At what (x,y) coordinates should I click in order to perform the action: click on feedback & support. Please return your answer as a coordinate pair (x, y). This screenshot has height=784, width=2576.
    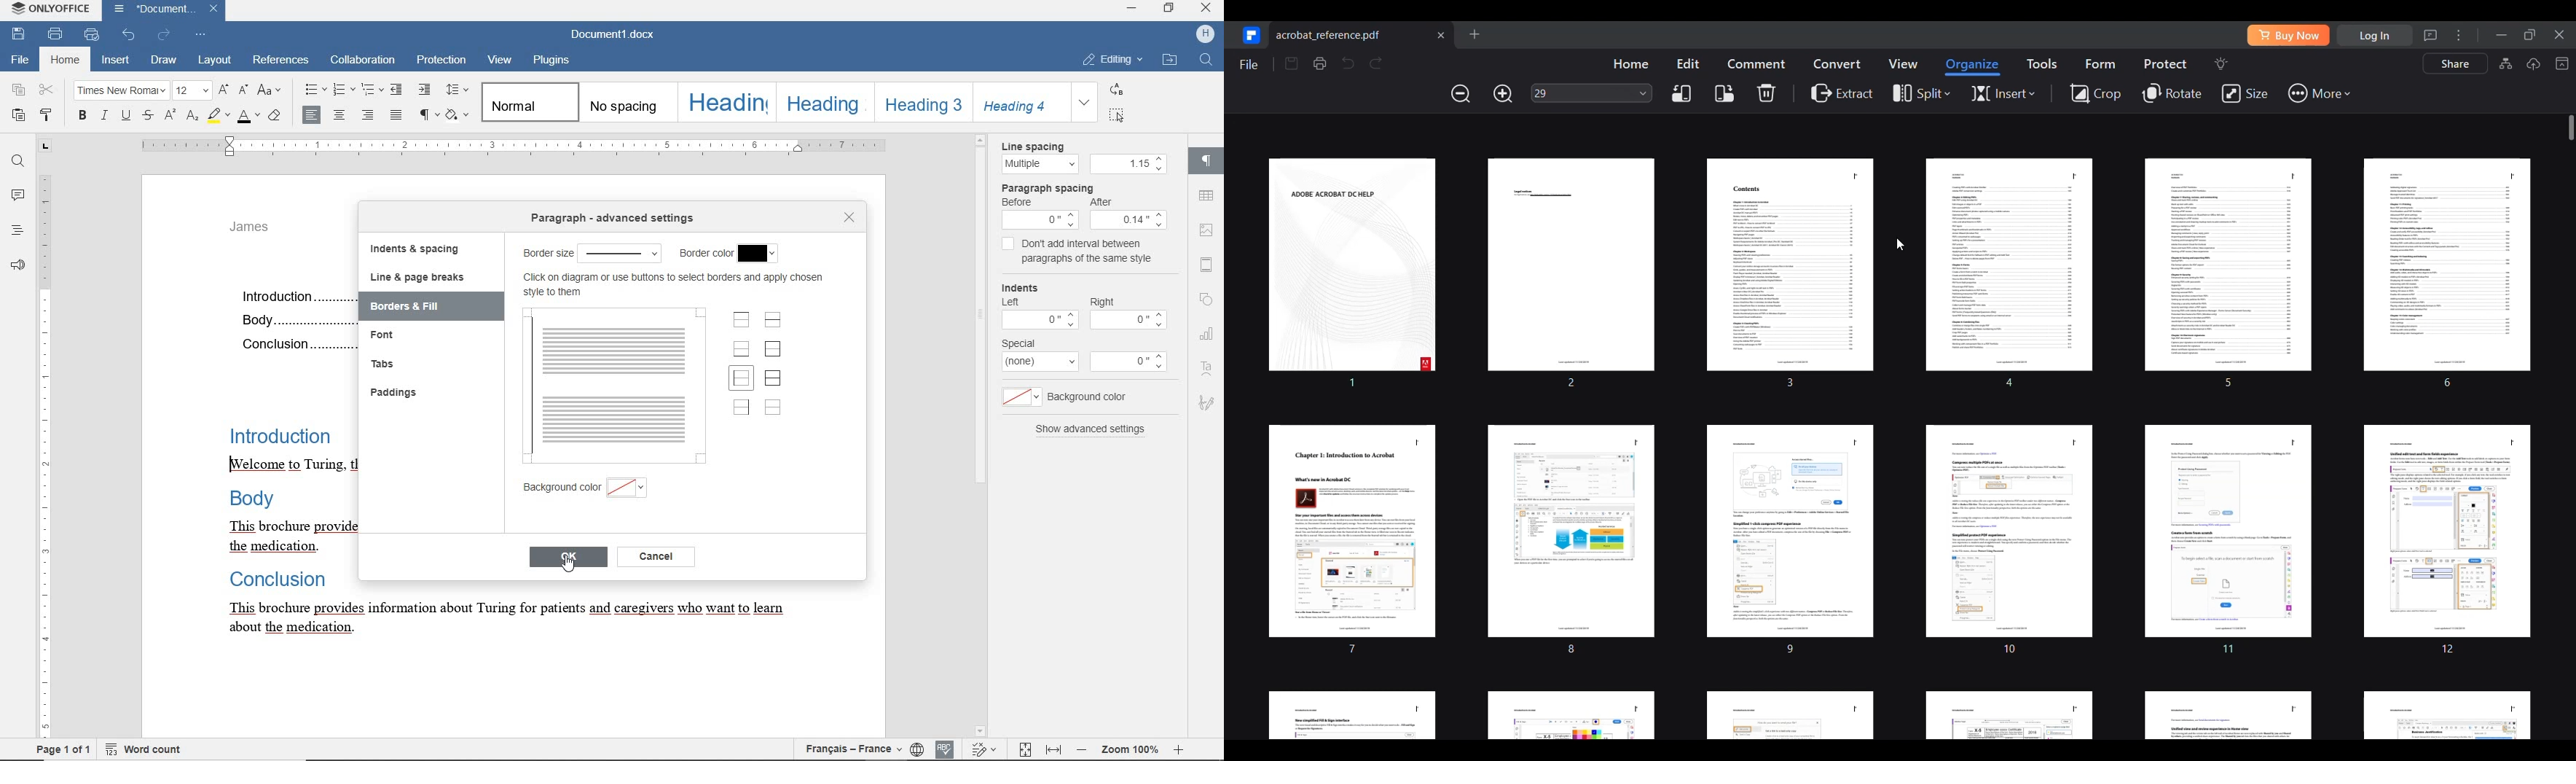
    Looking at the image, I should click on (18, 265).